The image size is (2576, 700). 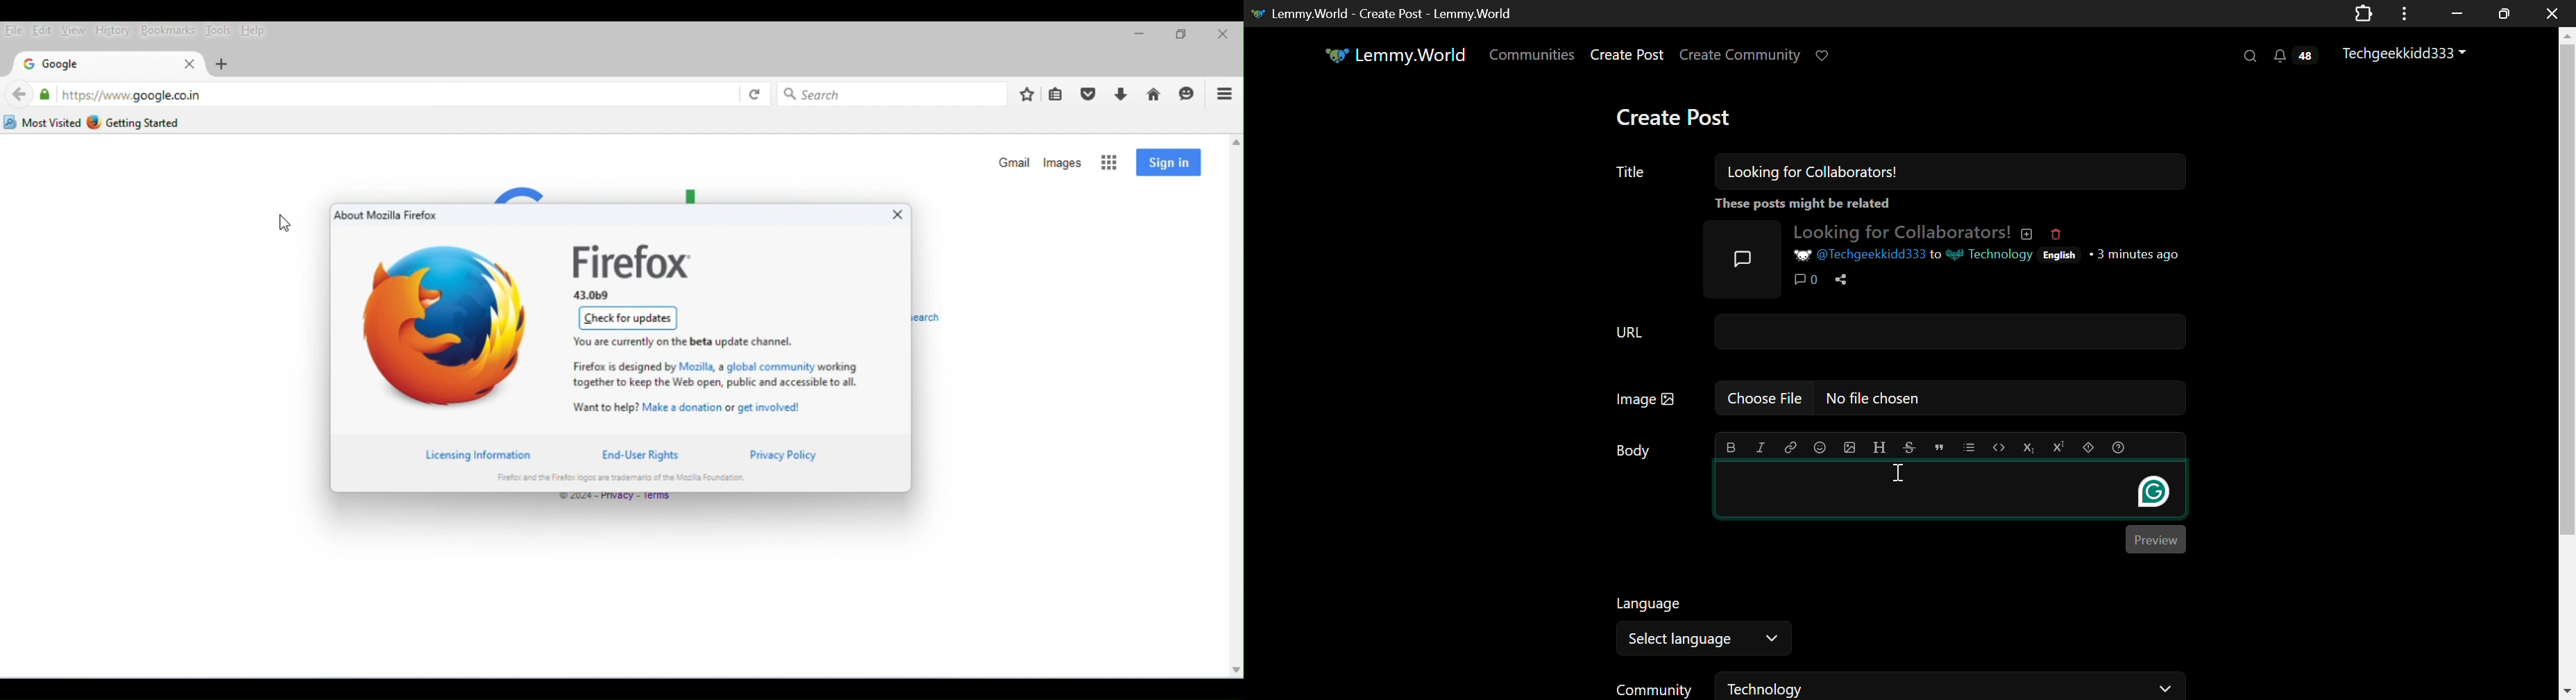 I want to click on close, so click(x=1222, y=34).